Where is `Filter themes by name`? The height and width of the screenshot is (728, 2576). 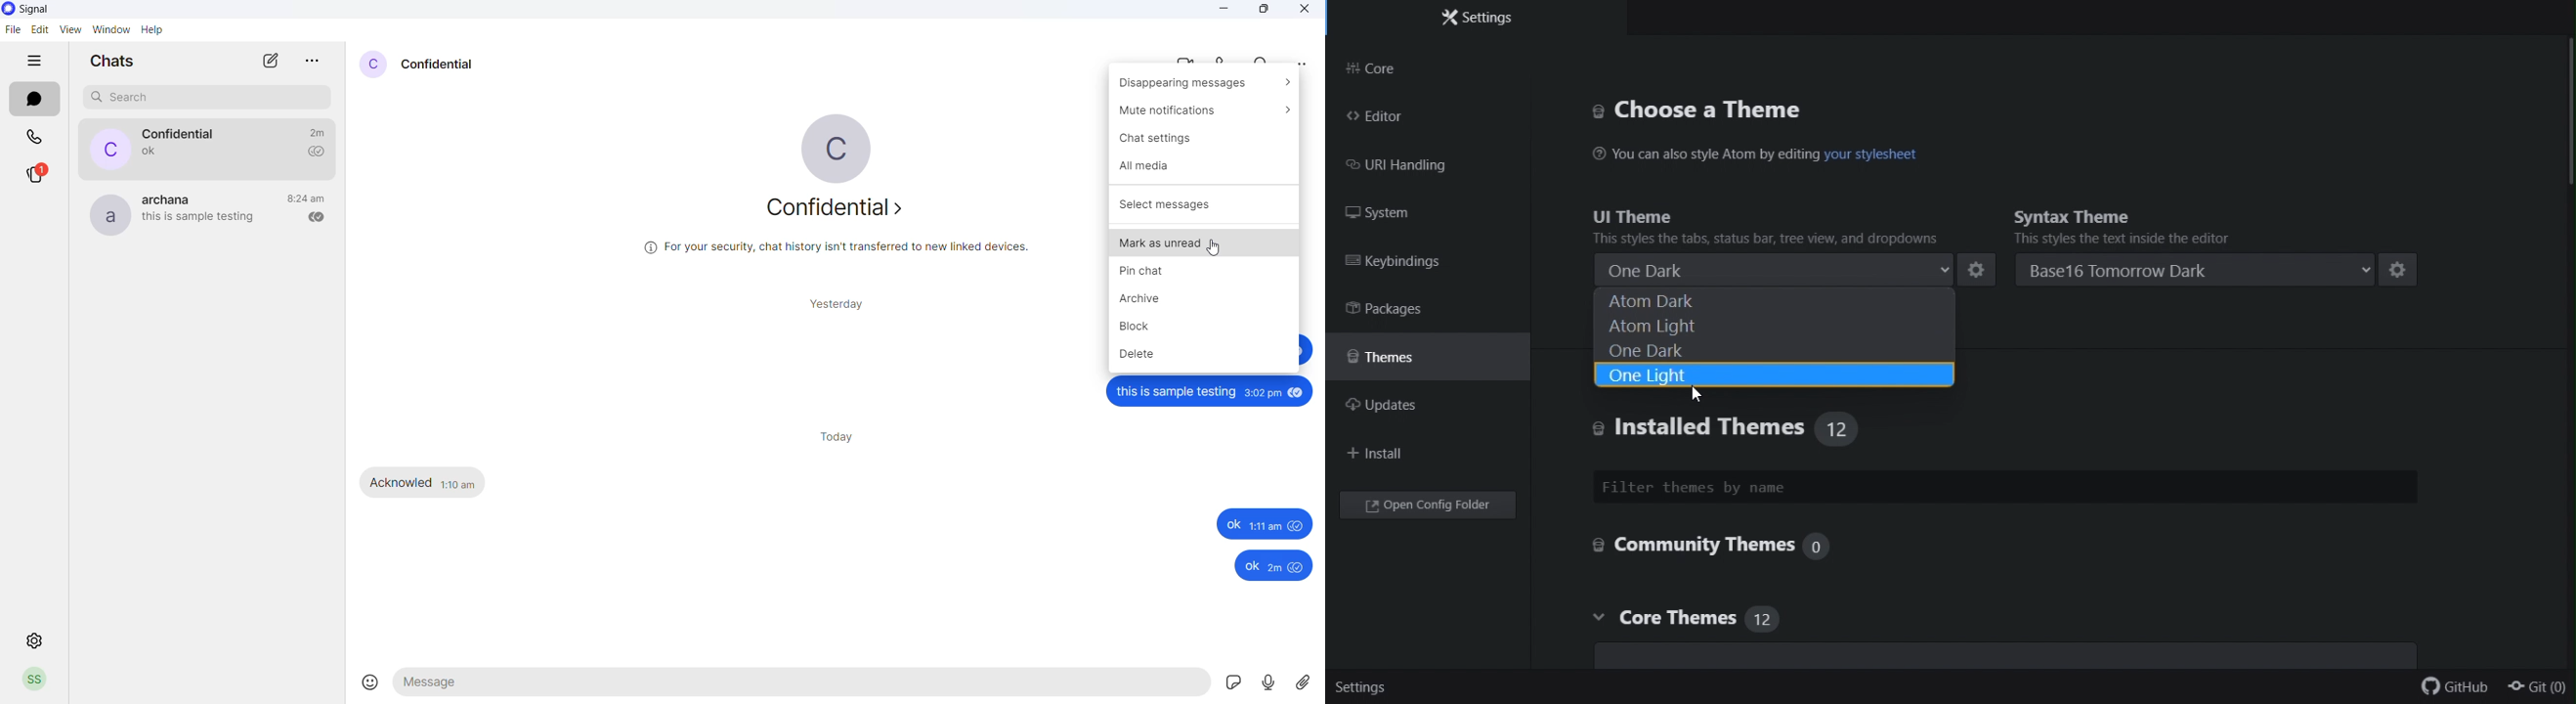 Filter themes by name is located at coordinates (2004, 486).